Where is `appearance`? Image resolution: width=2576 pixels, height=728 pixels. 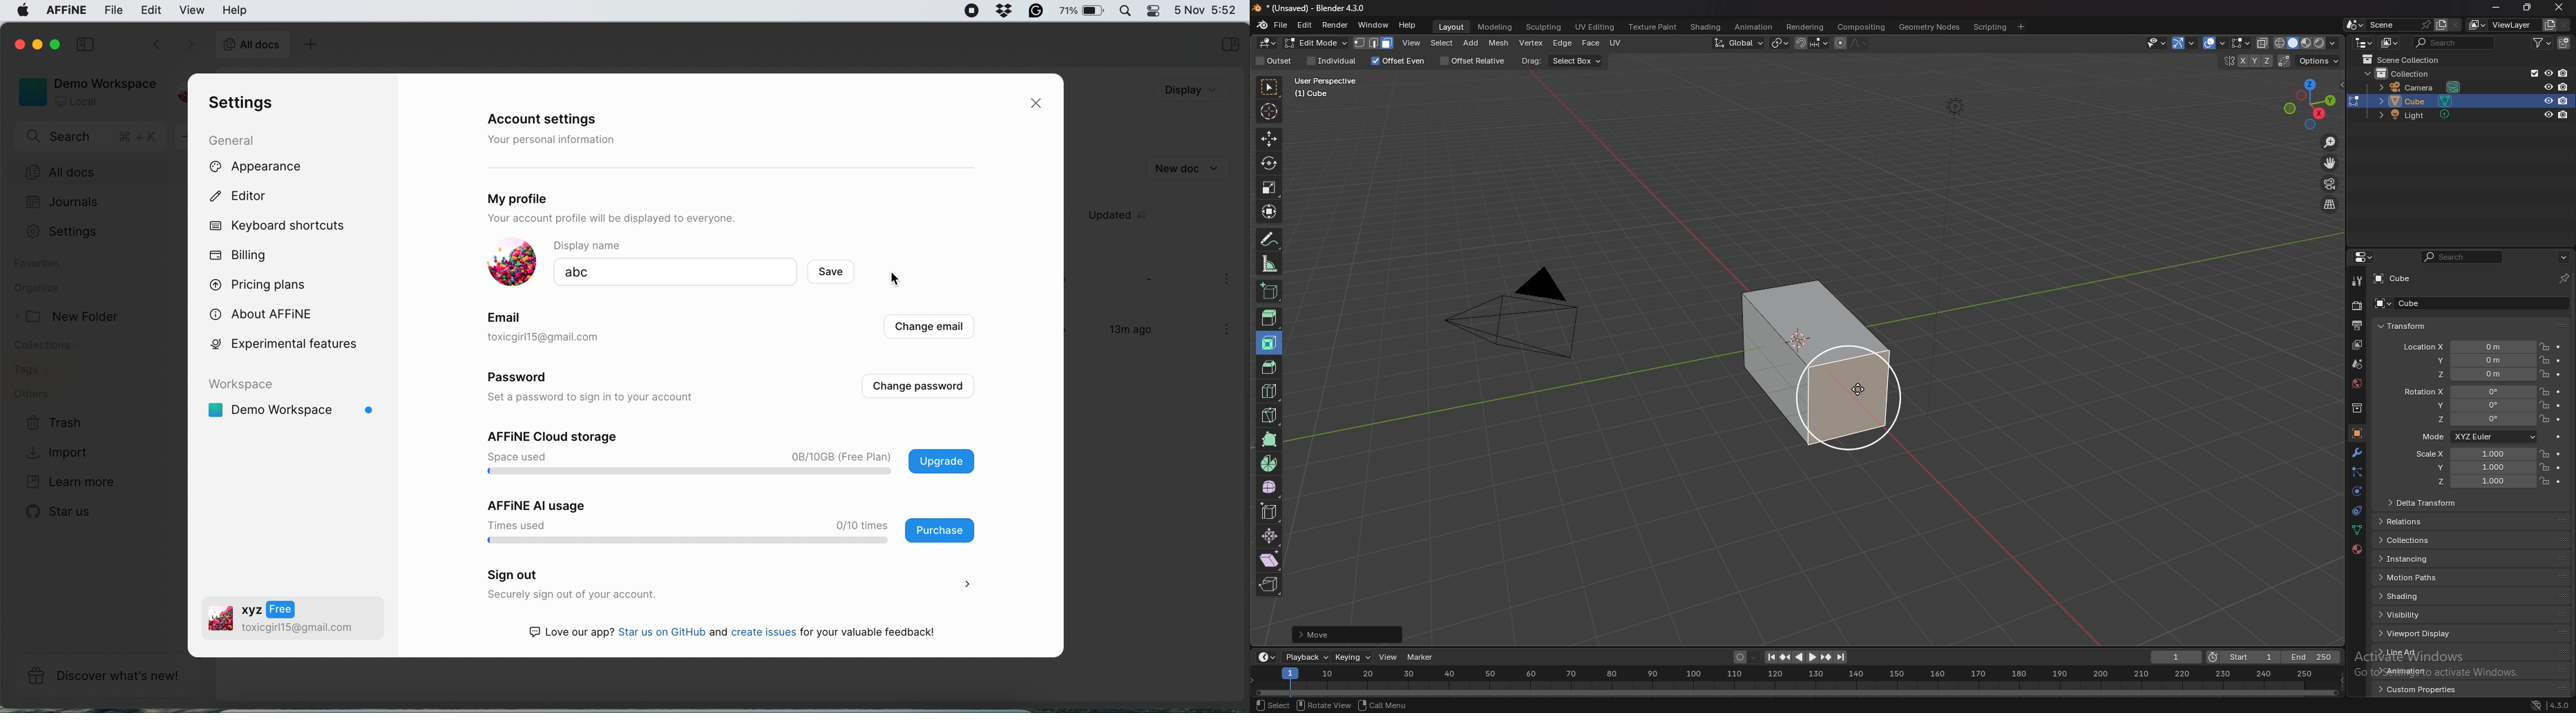
appearance is located at coordinates (272, 167).